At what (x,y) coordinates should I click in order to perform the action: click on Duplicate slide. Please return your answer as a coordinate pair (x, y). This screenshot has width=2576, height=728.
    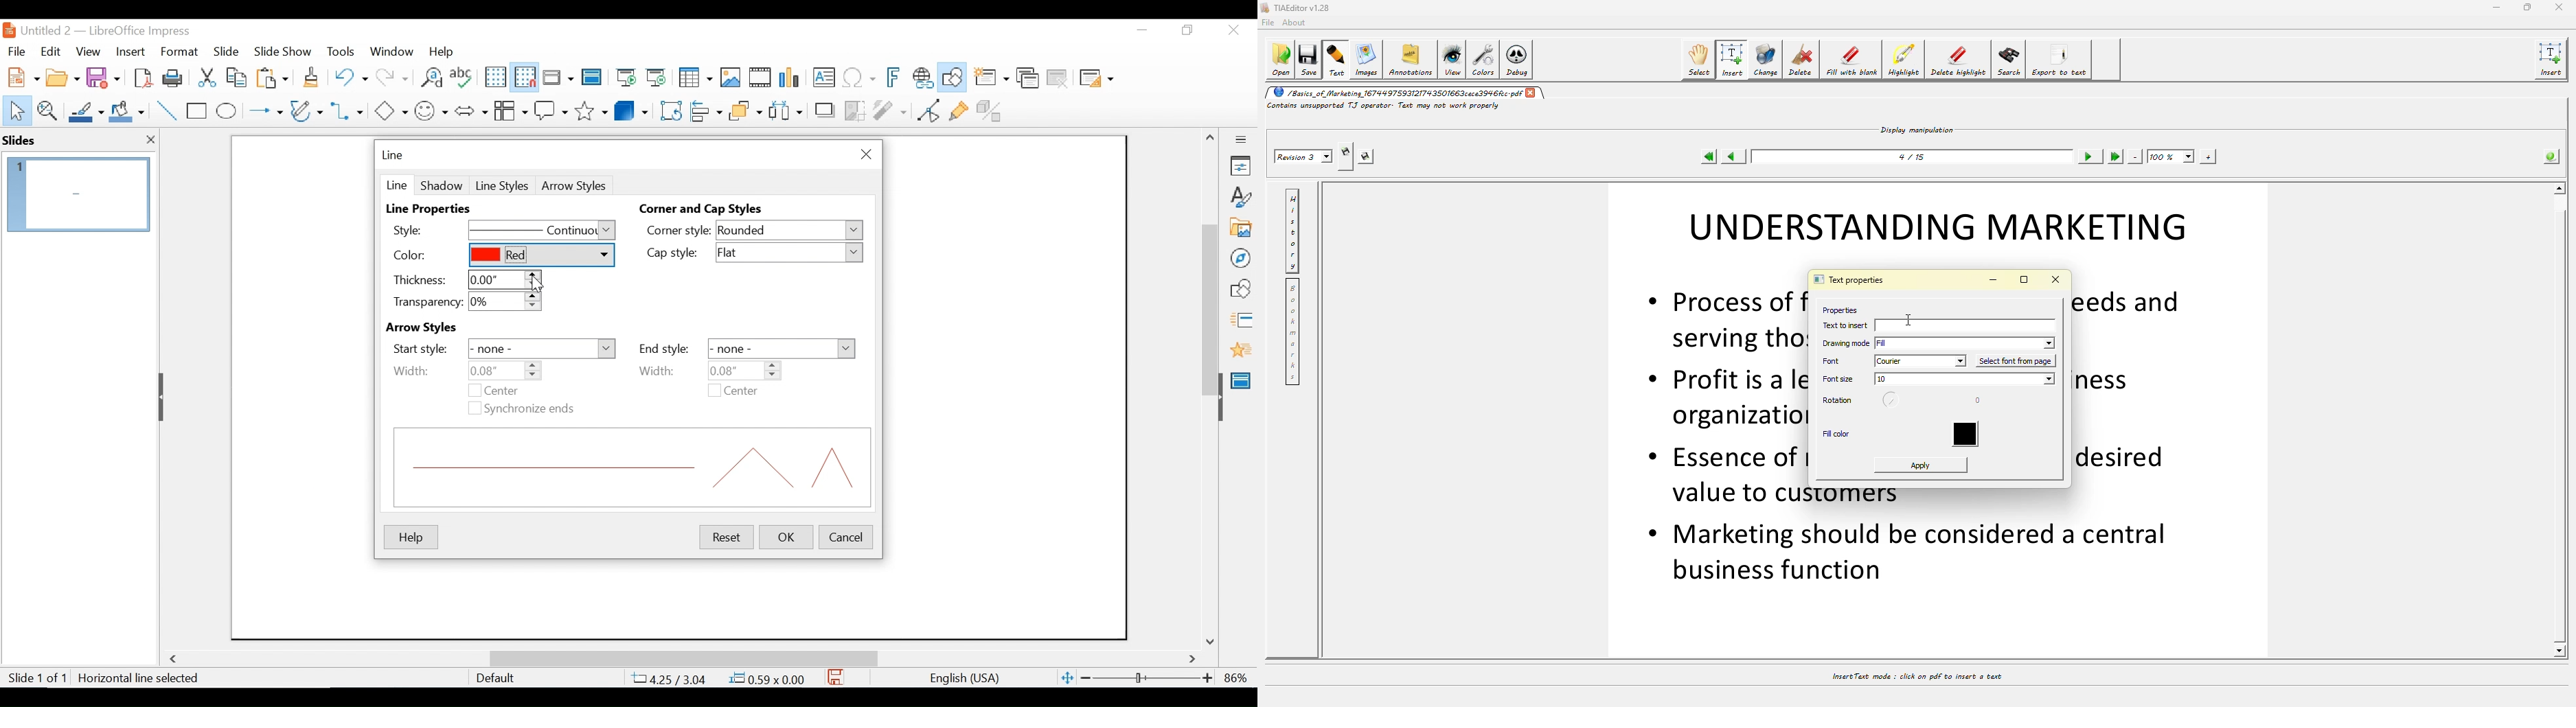
    Looking at the image, I should click on (1028, 79).